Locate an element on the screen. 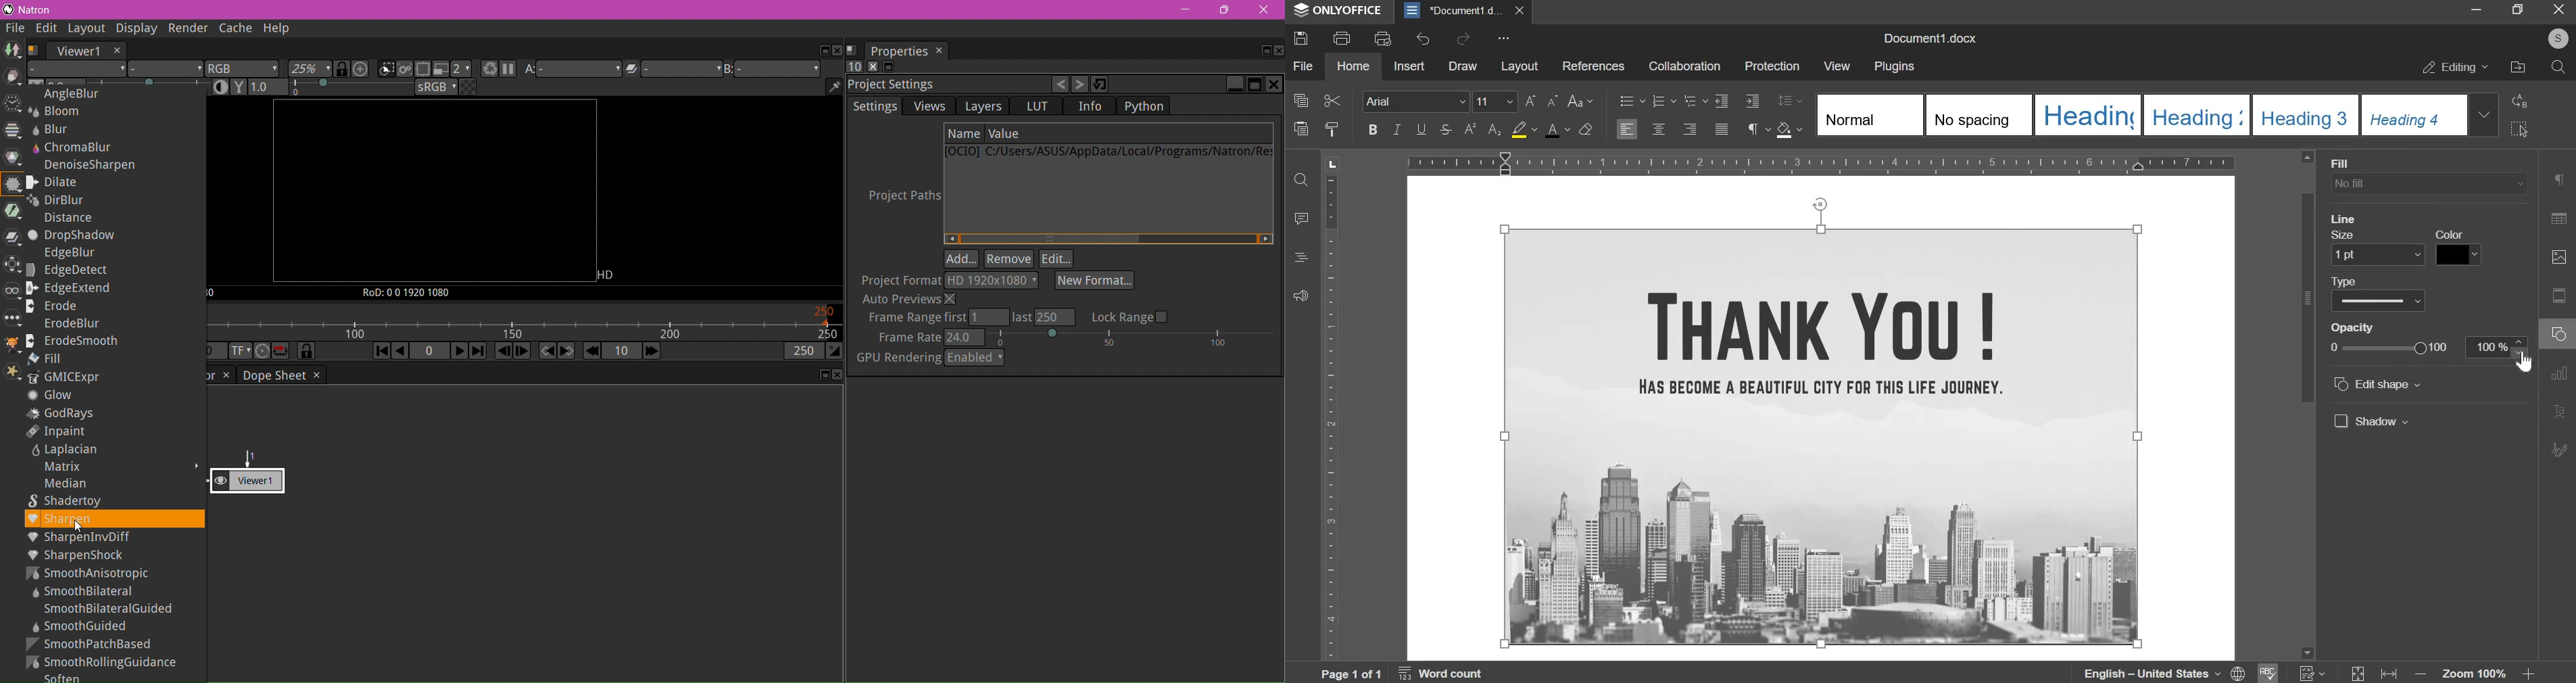 The height and width of the screenshot is (700, 2576). Paragraph spacing is located at coordinates (2383, 212).